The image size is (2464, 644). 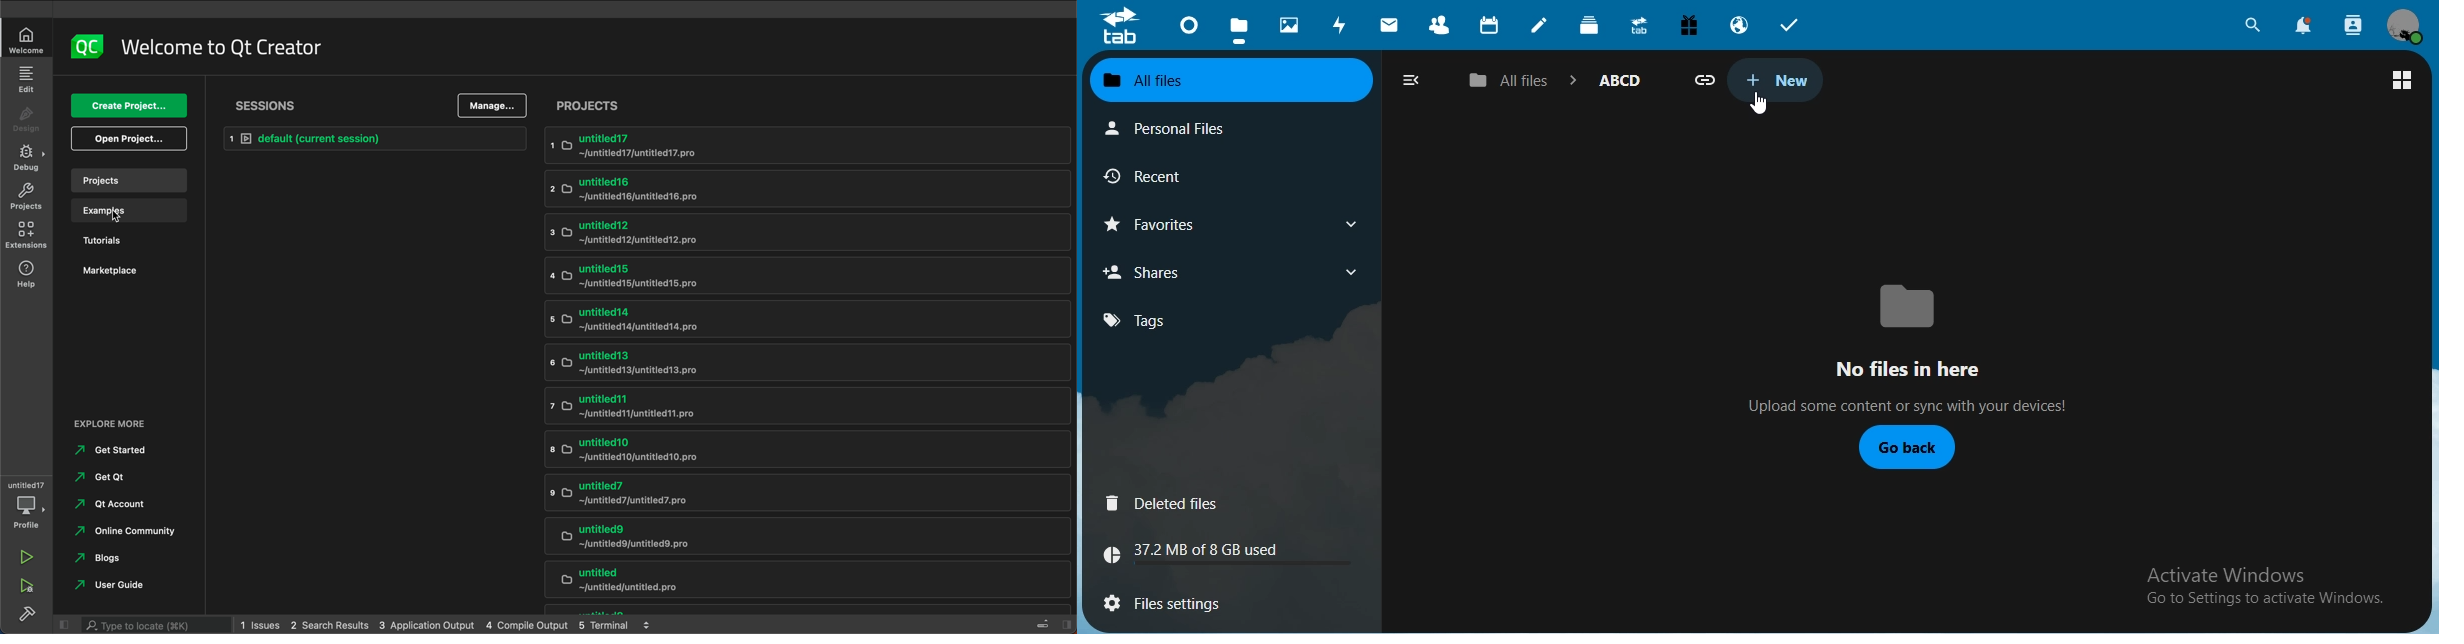 What do you see at coordinates (1175, 128) in the screenshot?
I see `personal files` at bounding box center [1175, 128].